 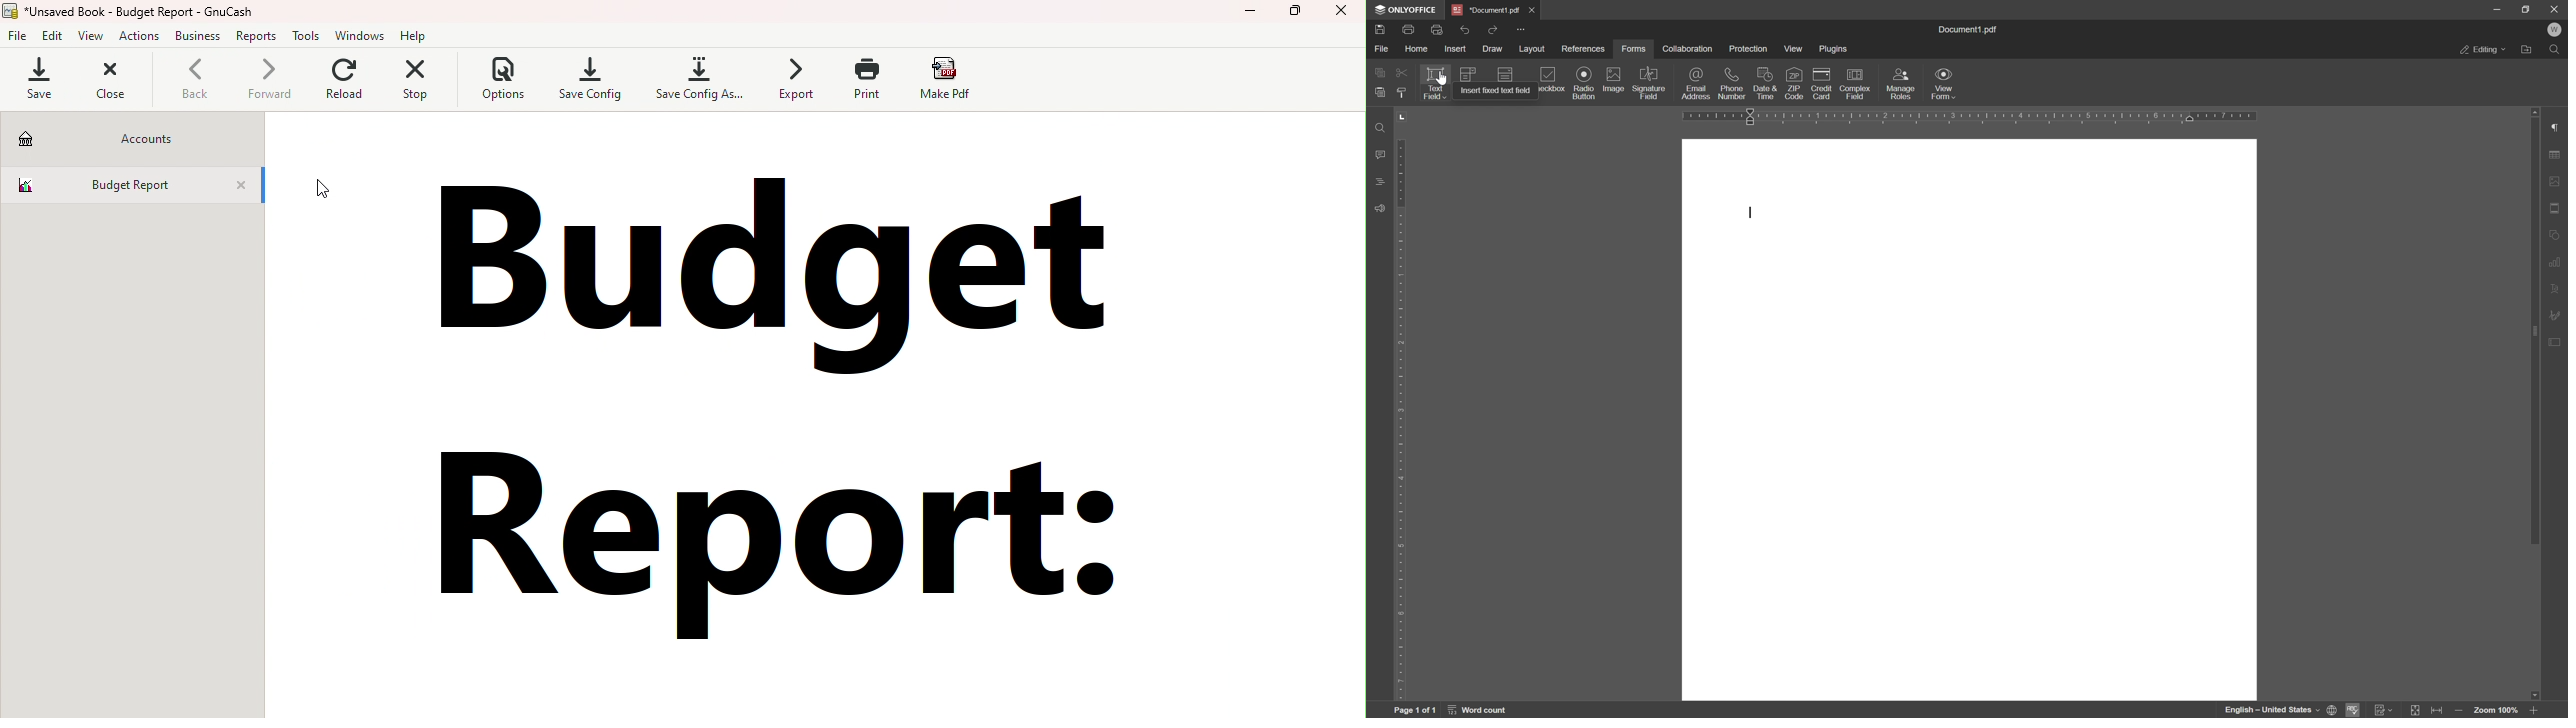 I want to click on phone number, so click(x=1733, y=83).